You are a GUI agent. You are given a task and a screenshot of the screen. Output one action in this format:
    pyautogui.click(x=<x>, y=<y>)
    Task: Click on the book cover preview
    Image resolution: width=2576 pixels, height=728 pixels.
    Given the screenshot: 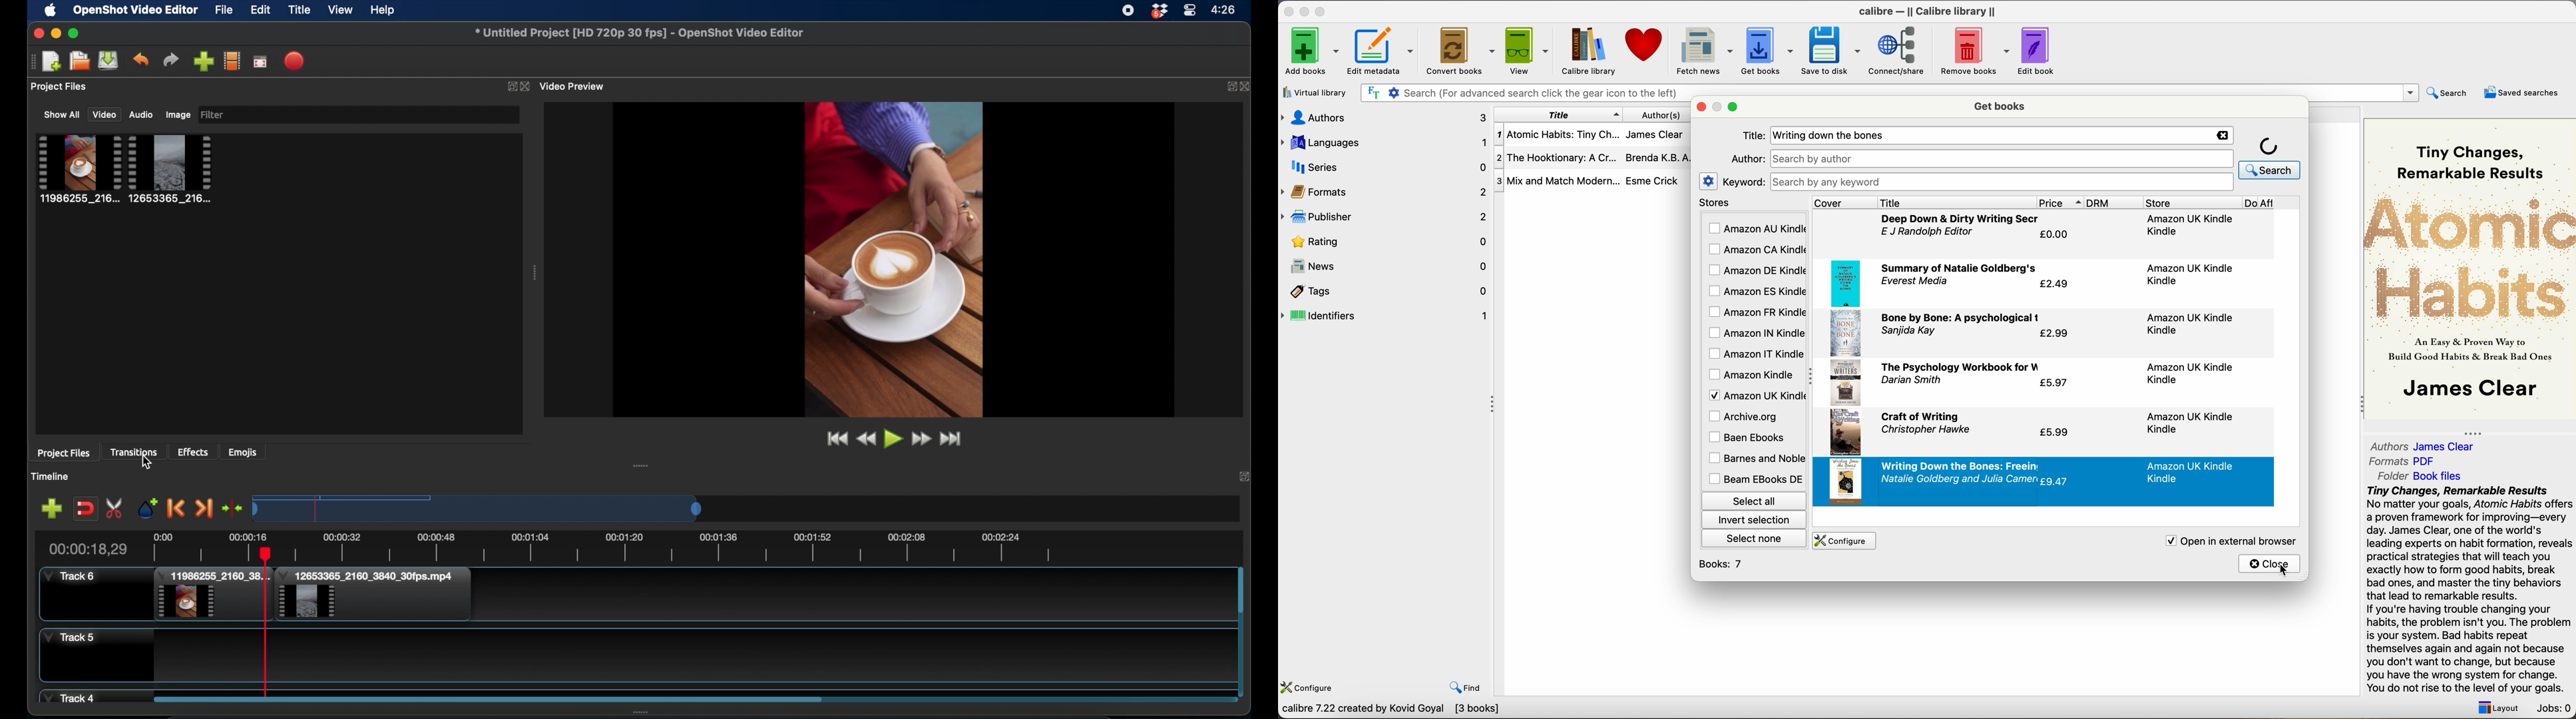 What is the action you would take?
    pyautogui.click(x=2472, y=267)
    